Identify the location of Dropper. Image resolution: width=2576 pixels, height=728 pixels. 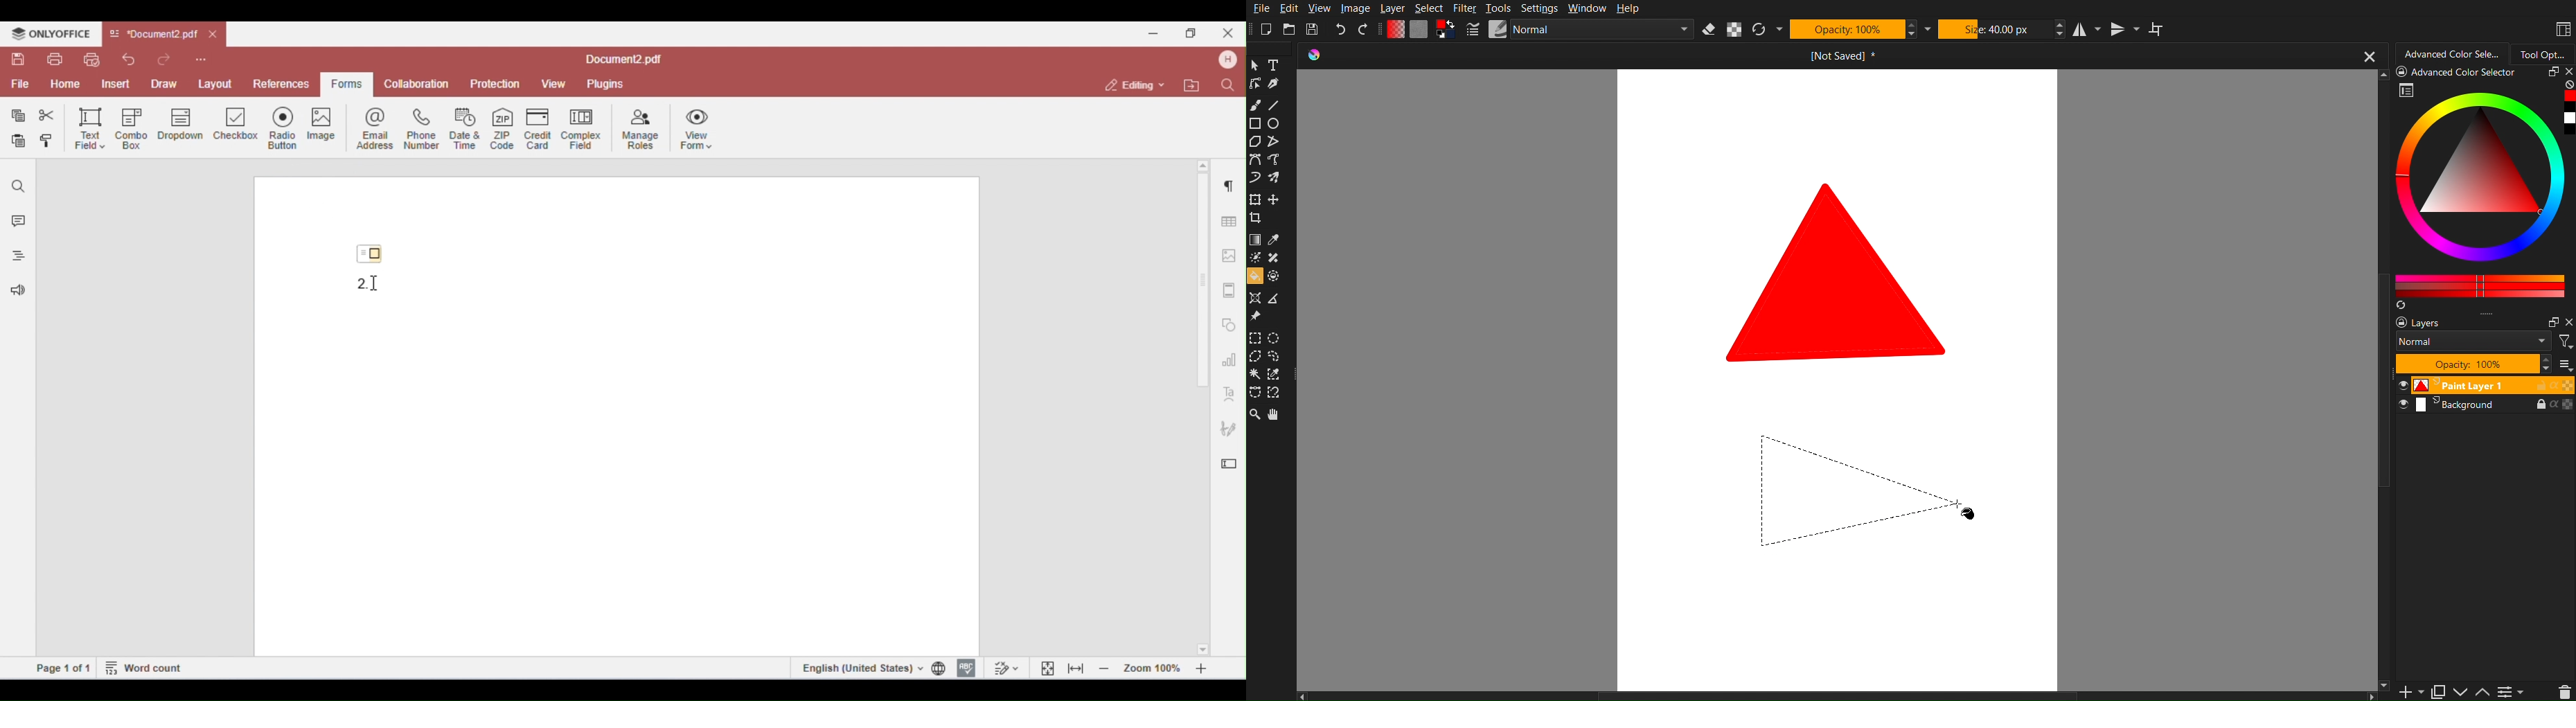
(1274, 241).